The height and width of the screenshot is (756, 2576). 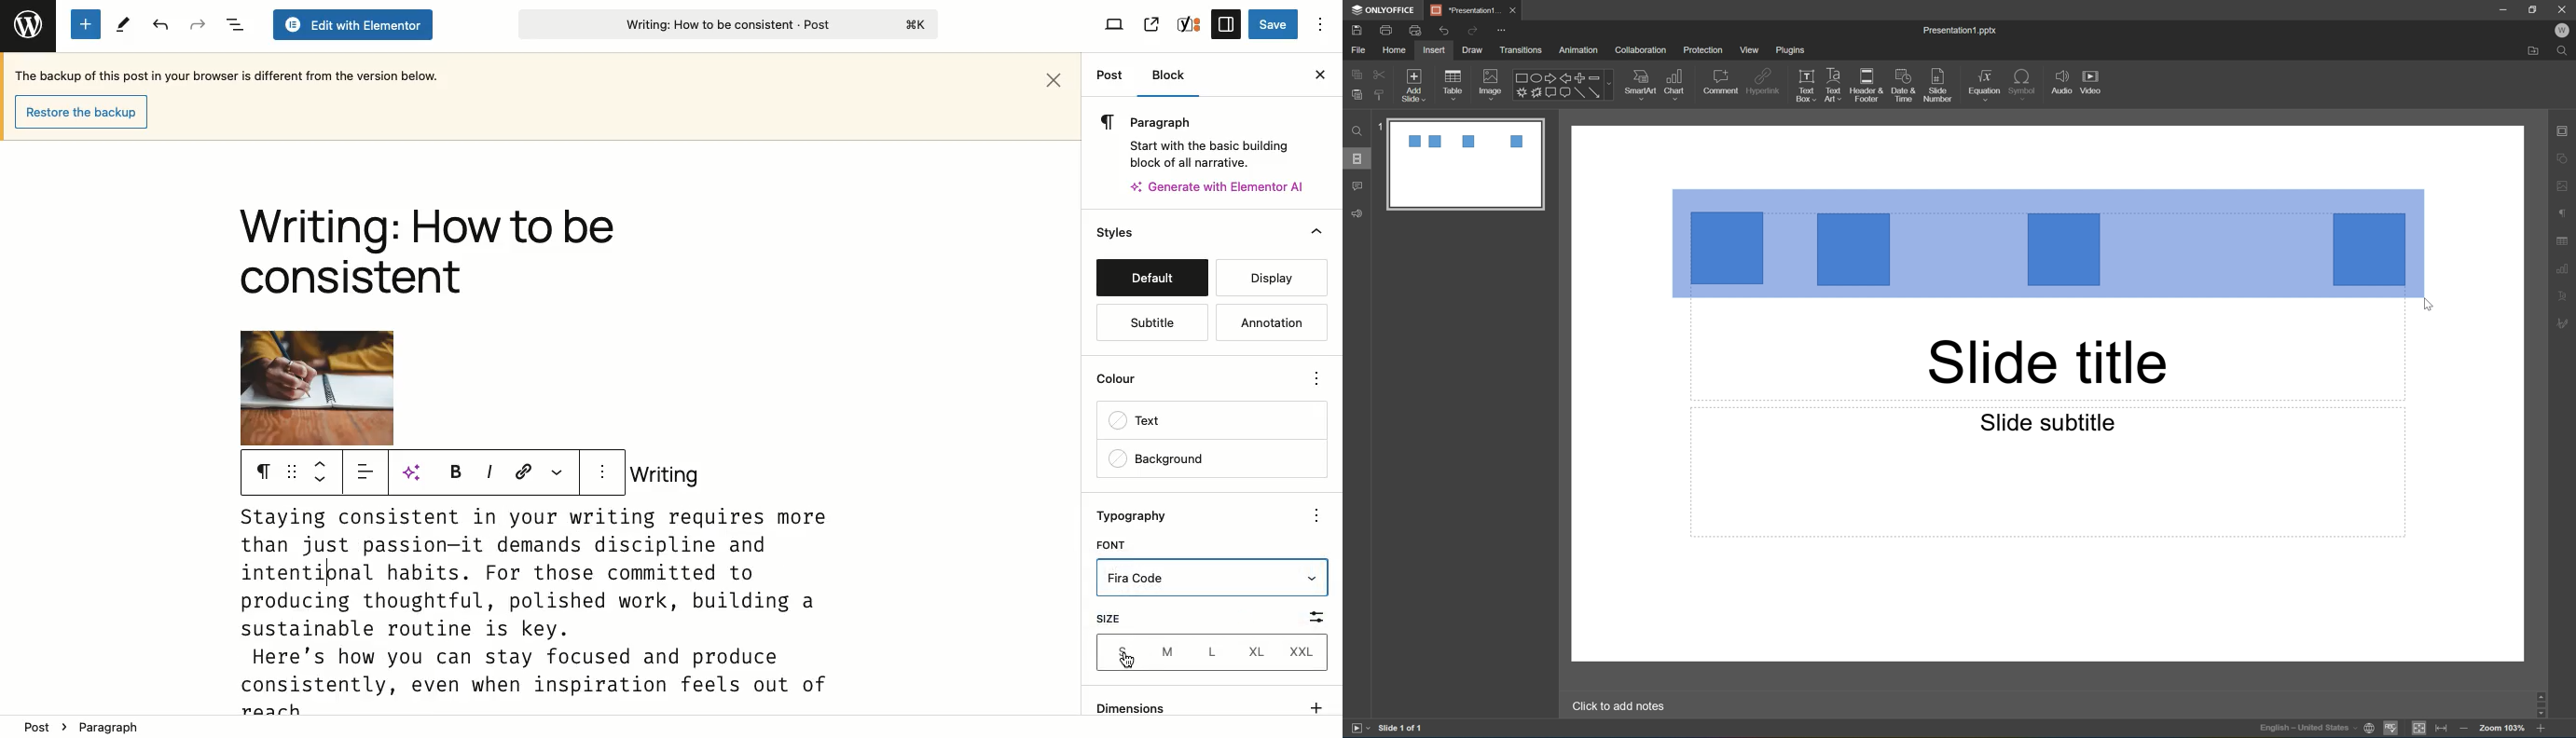 I want to click on ONLYOFFICE, so click(x=1384, y=9).